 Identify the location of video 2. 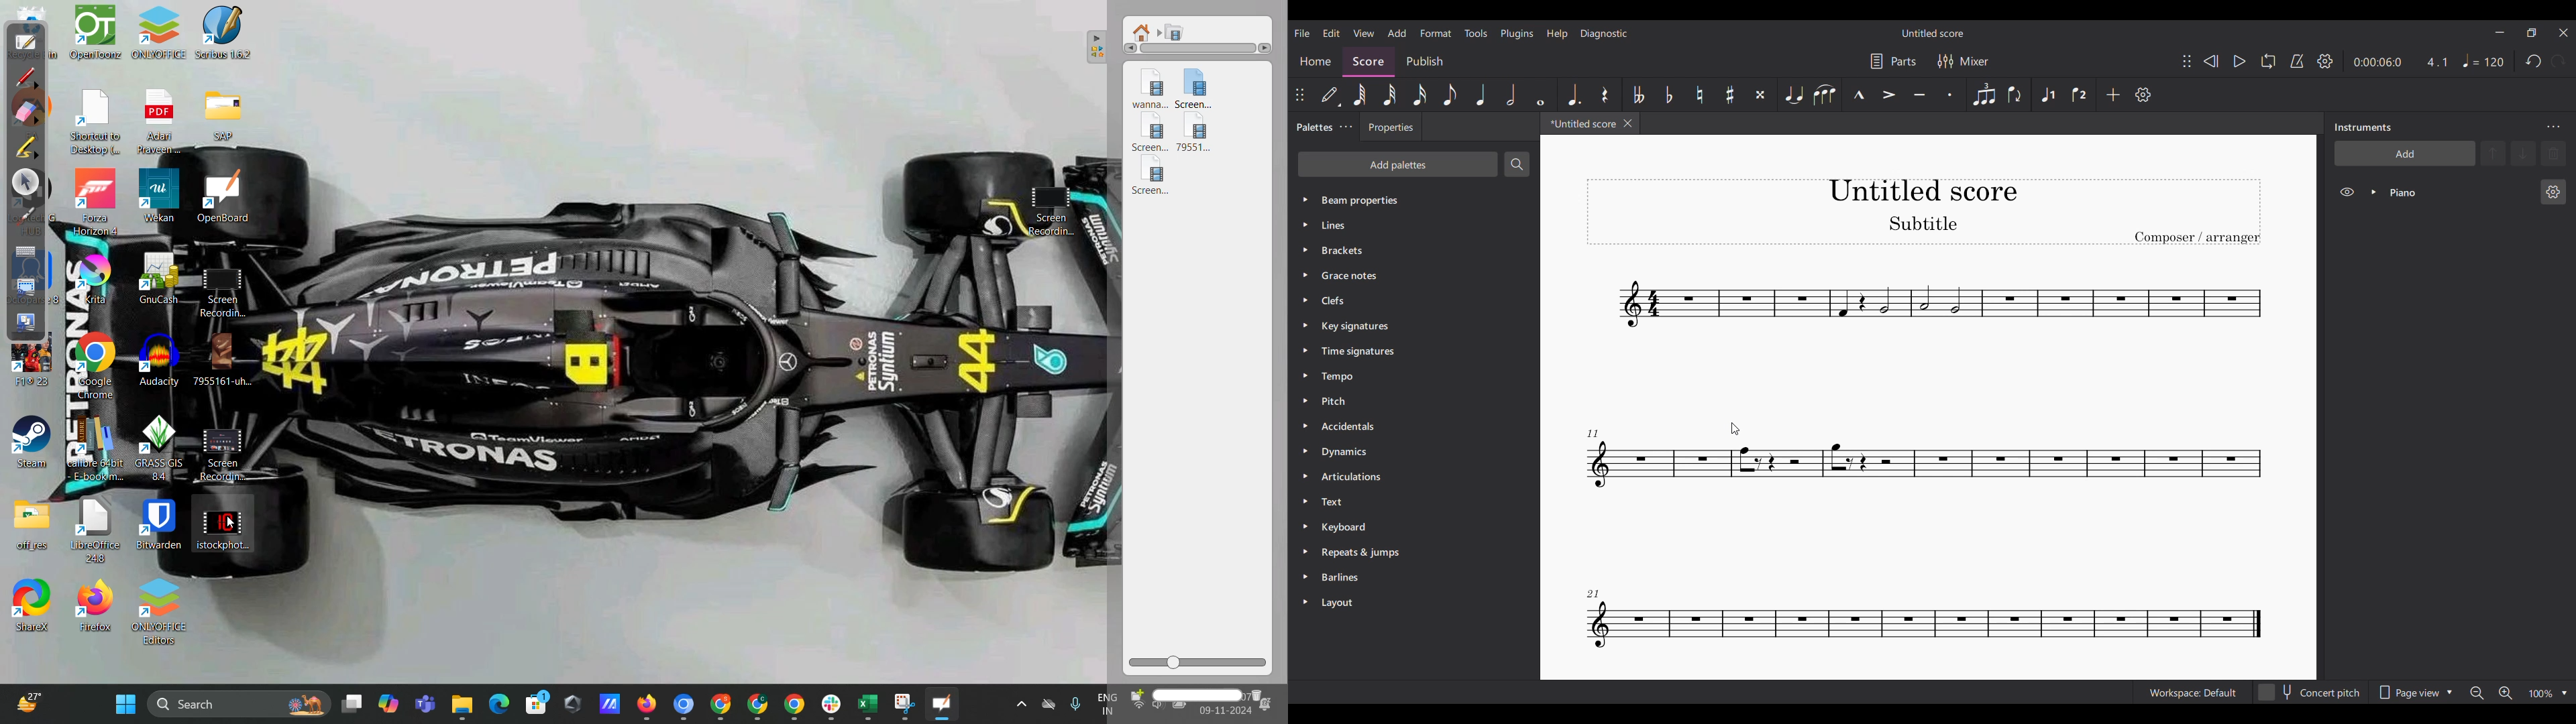
(1204, 90).